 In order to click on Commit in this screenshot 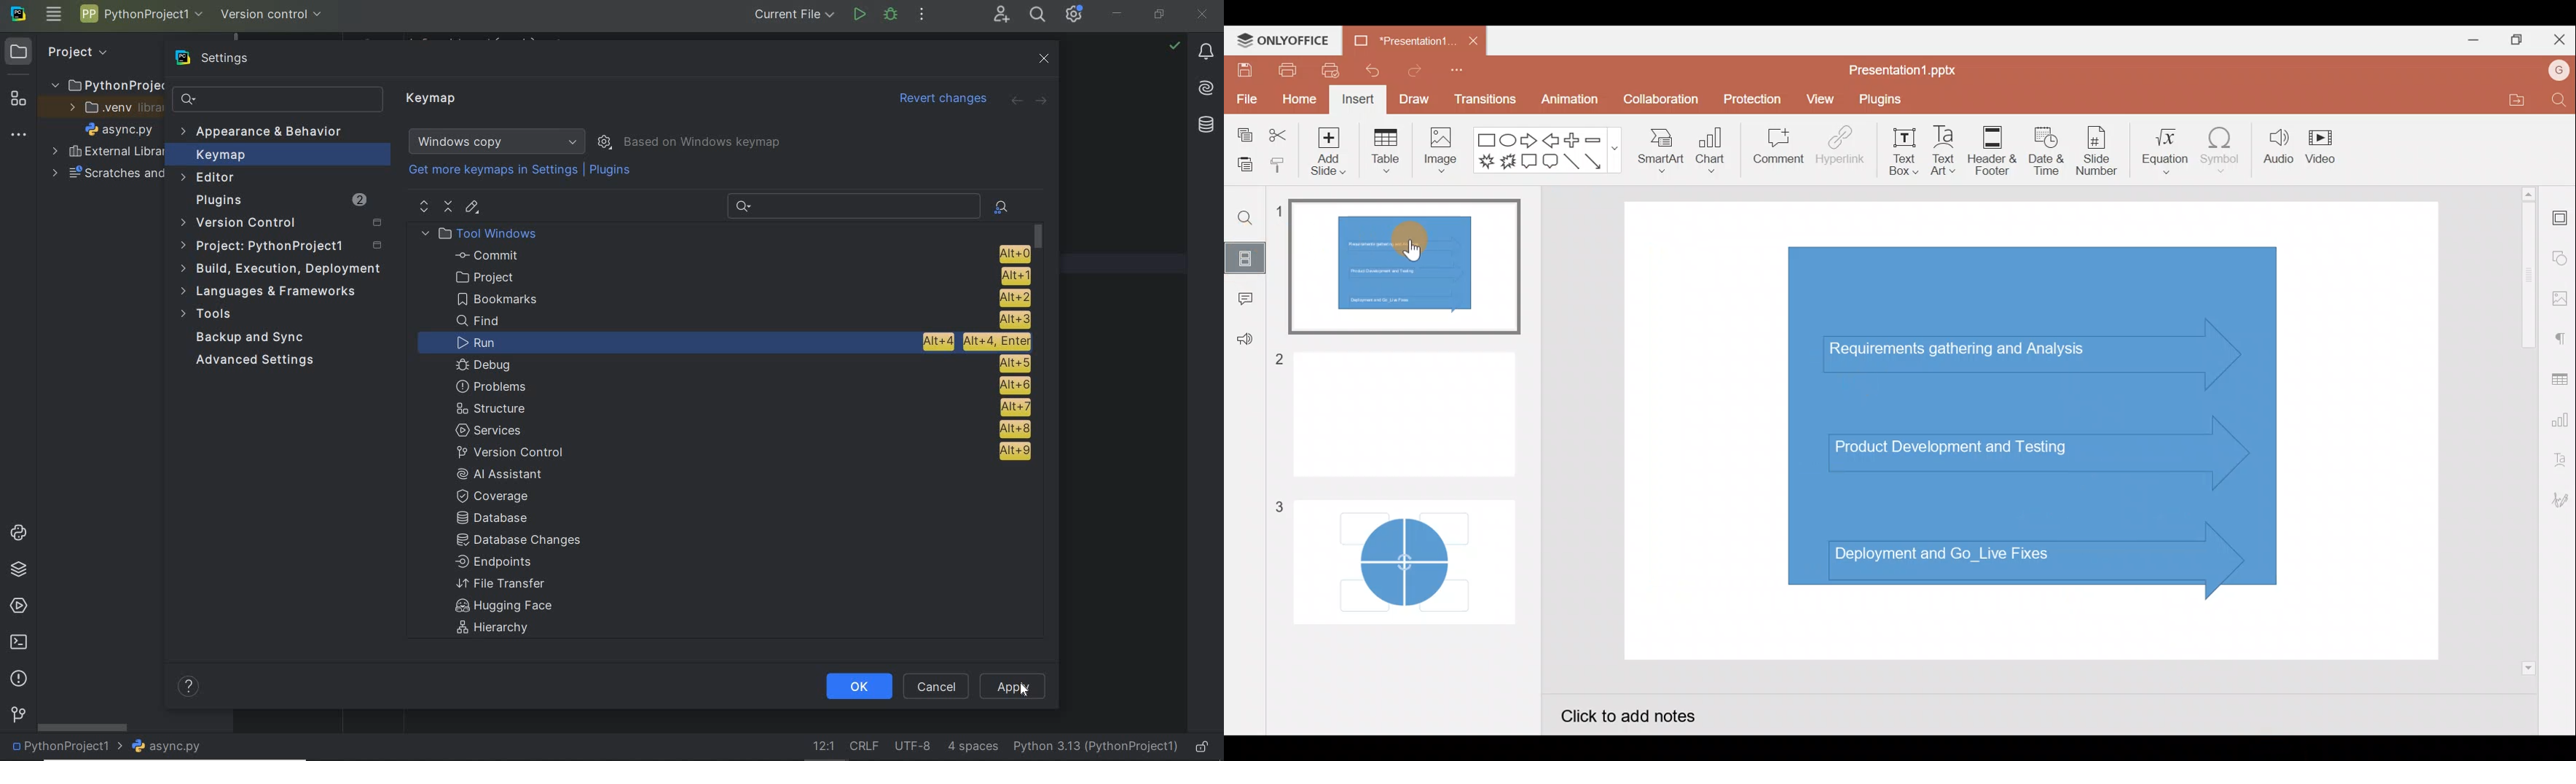, I will do `click(739, 255)`.